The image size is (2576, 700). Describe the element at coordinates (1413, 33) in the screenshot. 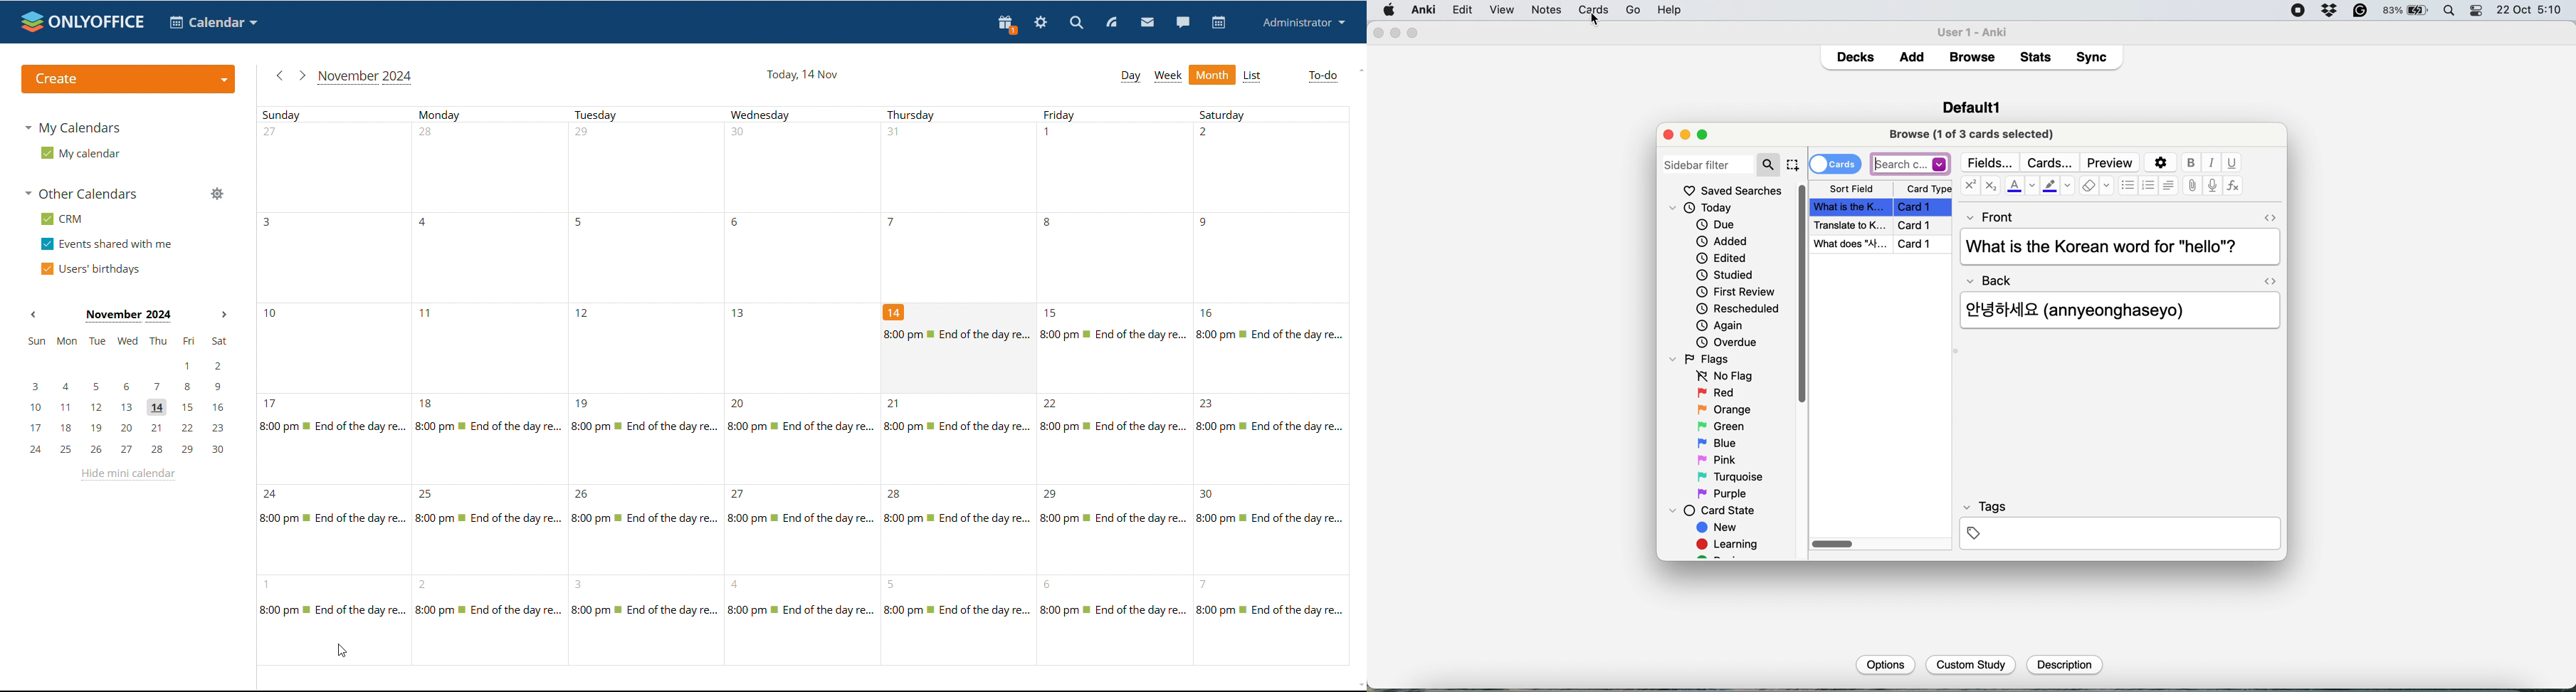

I see `maximise` at that location.